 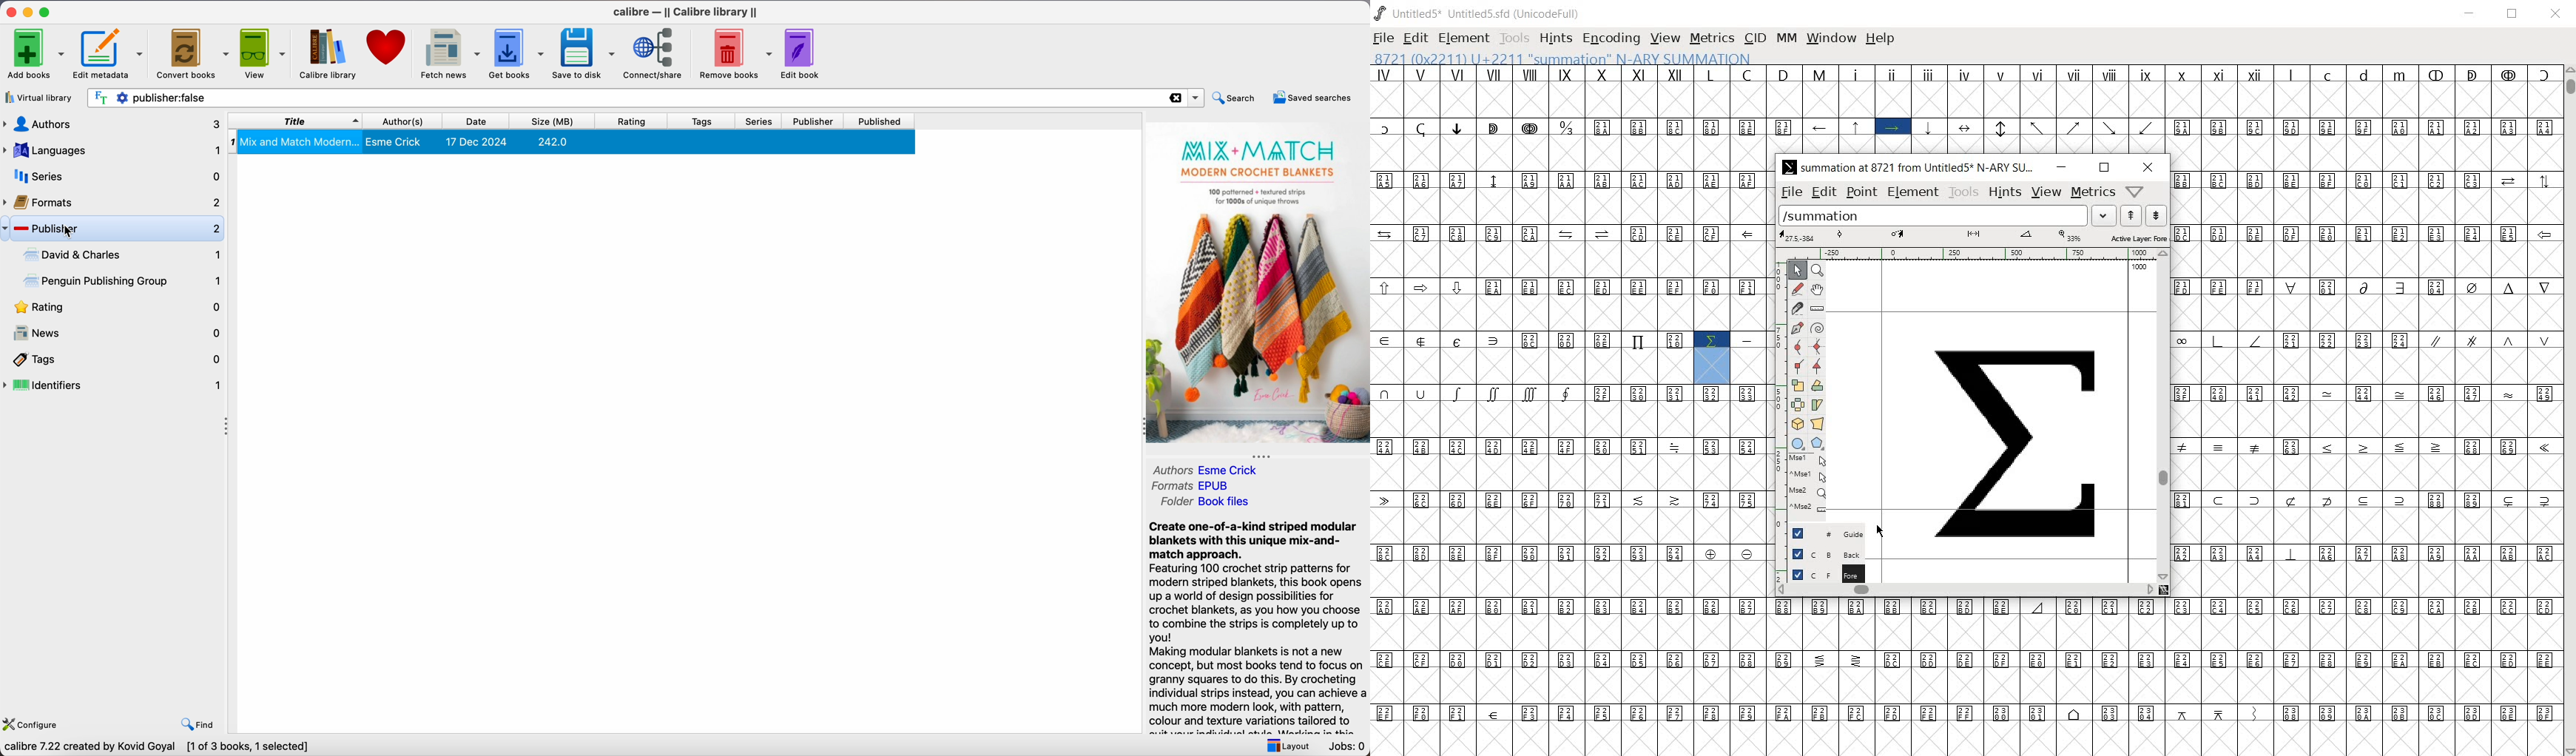 I want to click on CLOSE, so click(x=2556, y=14).